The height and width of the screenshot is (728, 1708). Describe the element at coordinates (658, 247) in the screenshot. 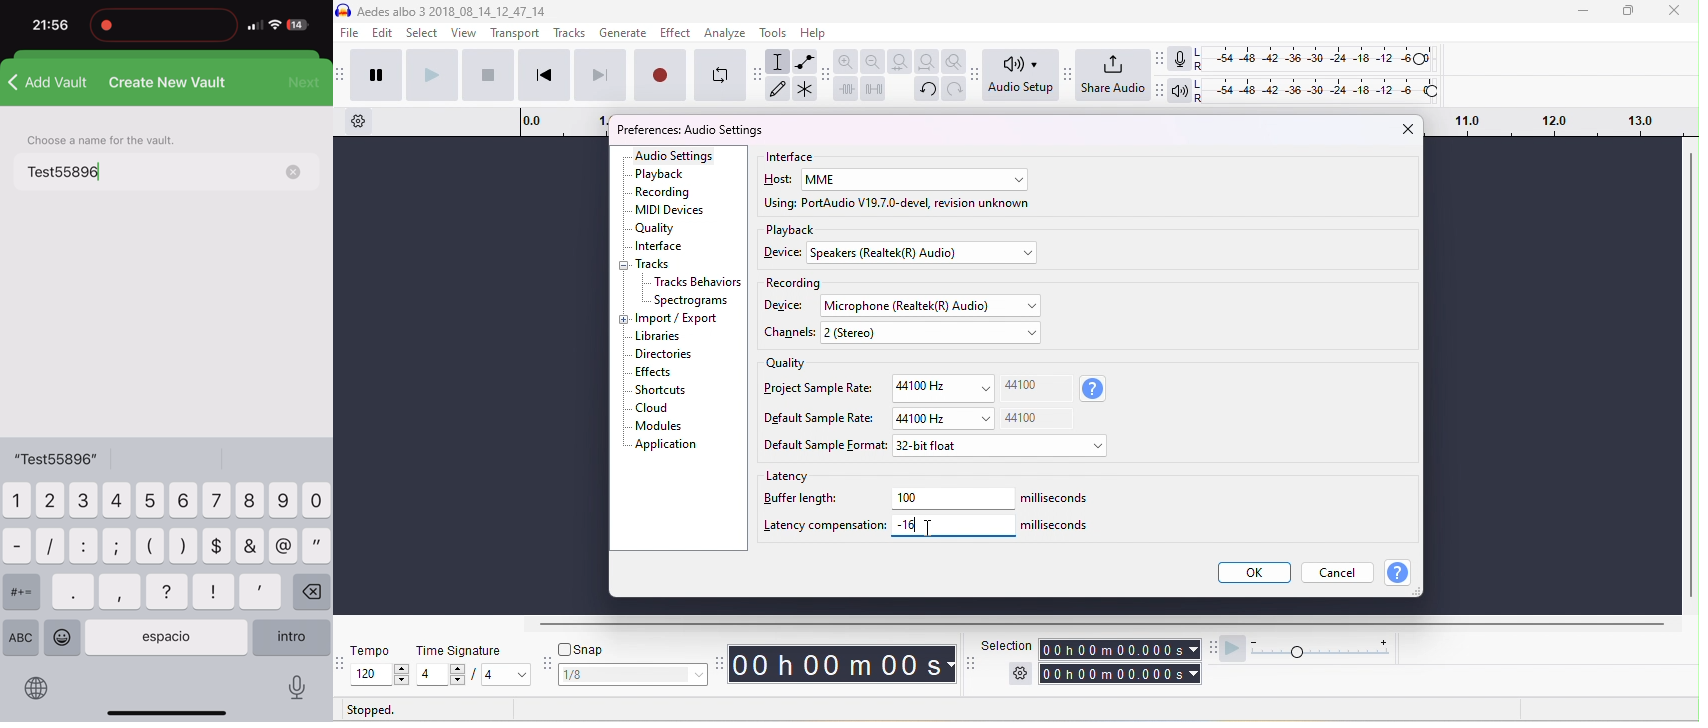

I see `interface` at that location.